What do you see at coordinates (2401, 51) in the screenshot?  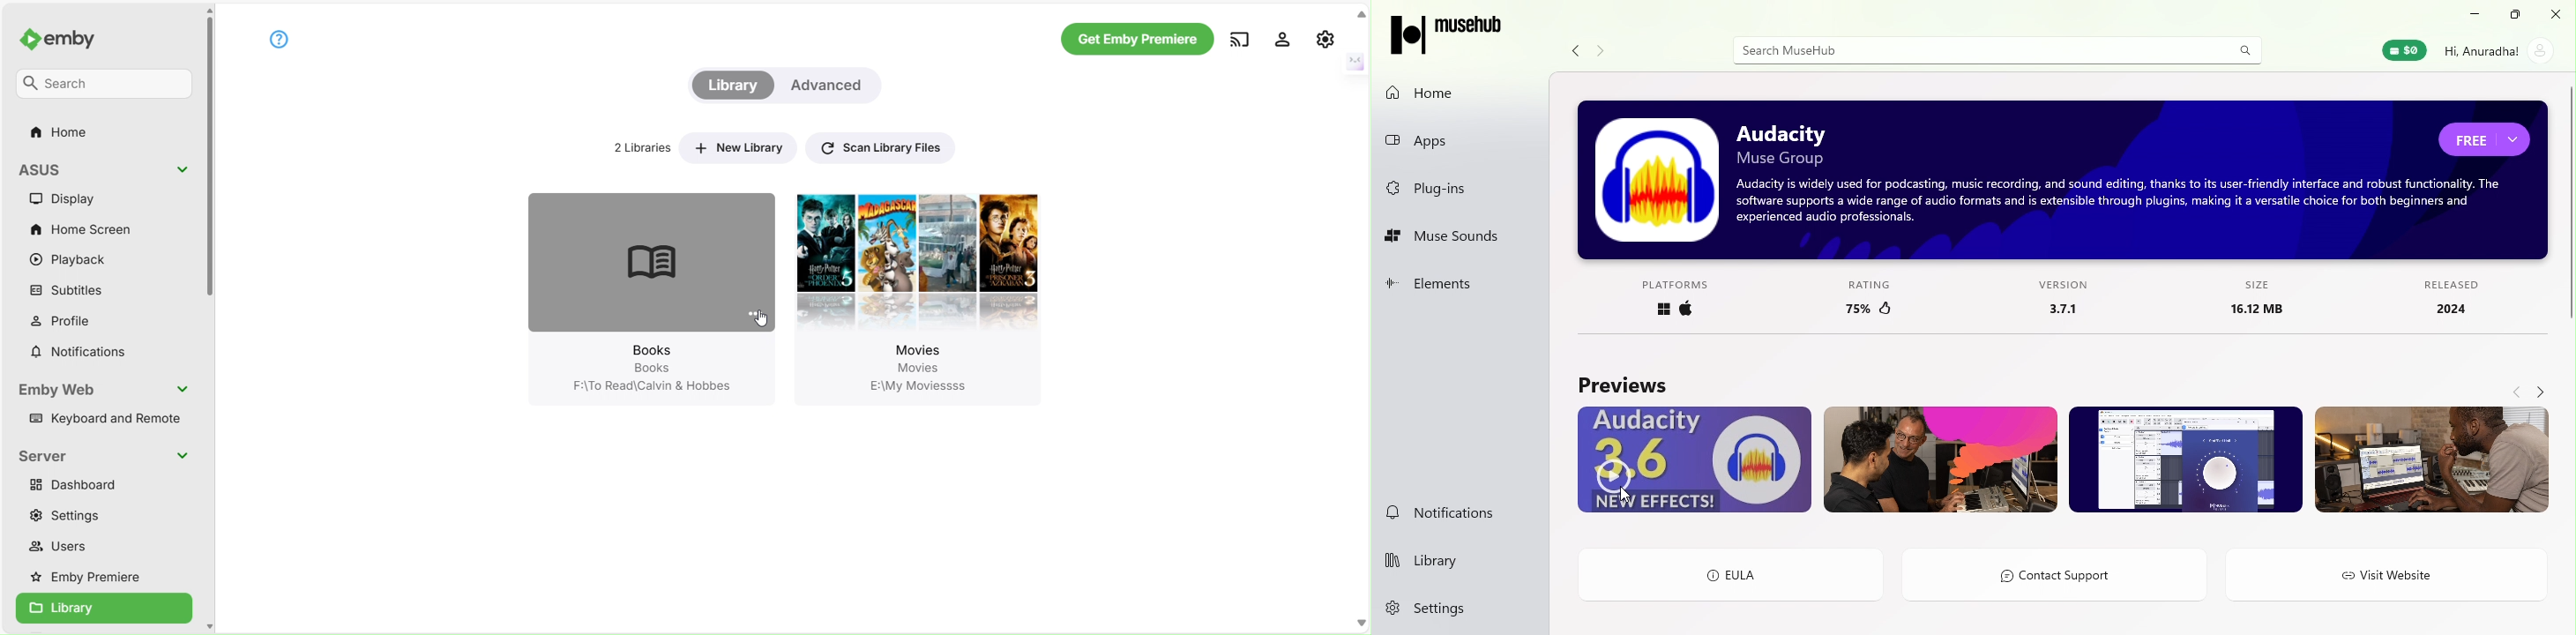 I see `Muse wallet` at bounding box center [2401, 51].